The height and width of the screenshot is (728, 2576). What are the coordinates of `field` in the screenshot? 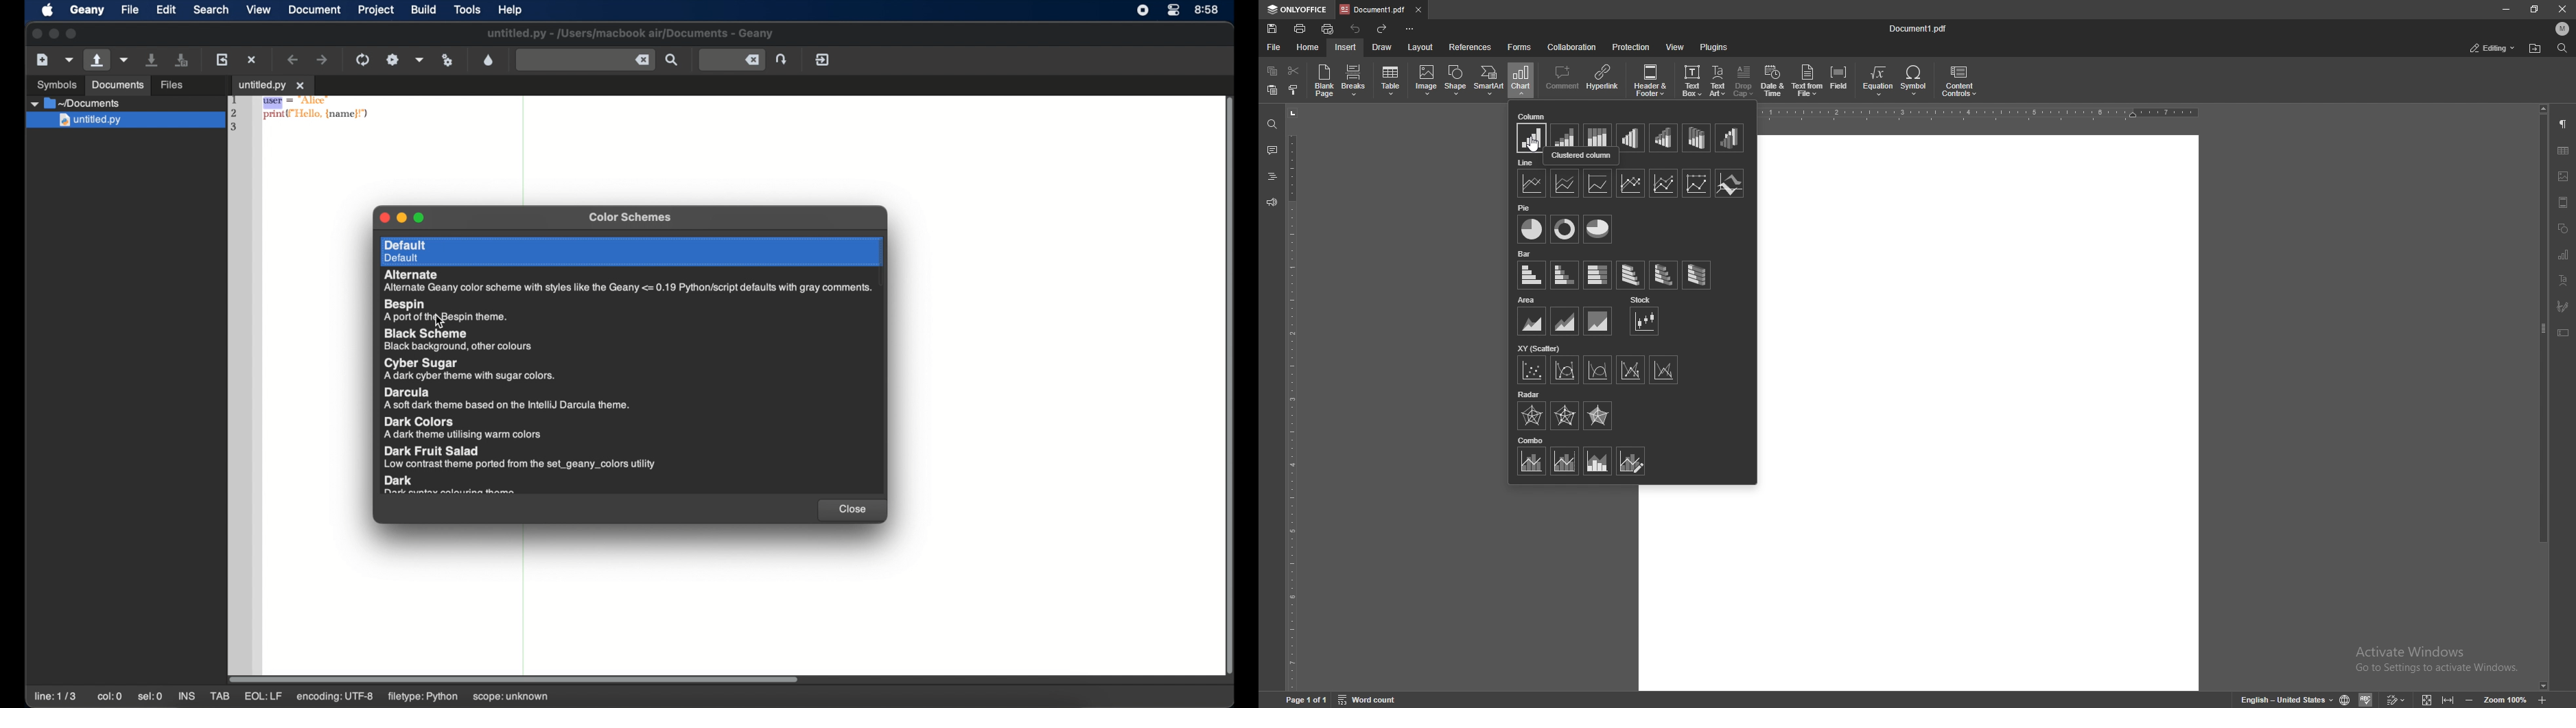 It's located at (1840, 80).